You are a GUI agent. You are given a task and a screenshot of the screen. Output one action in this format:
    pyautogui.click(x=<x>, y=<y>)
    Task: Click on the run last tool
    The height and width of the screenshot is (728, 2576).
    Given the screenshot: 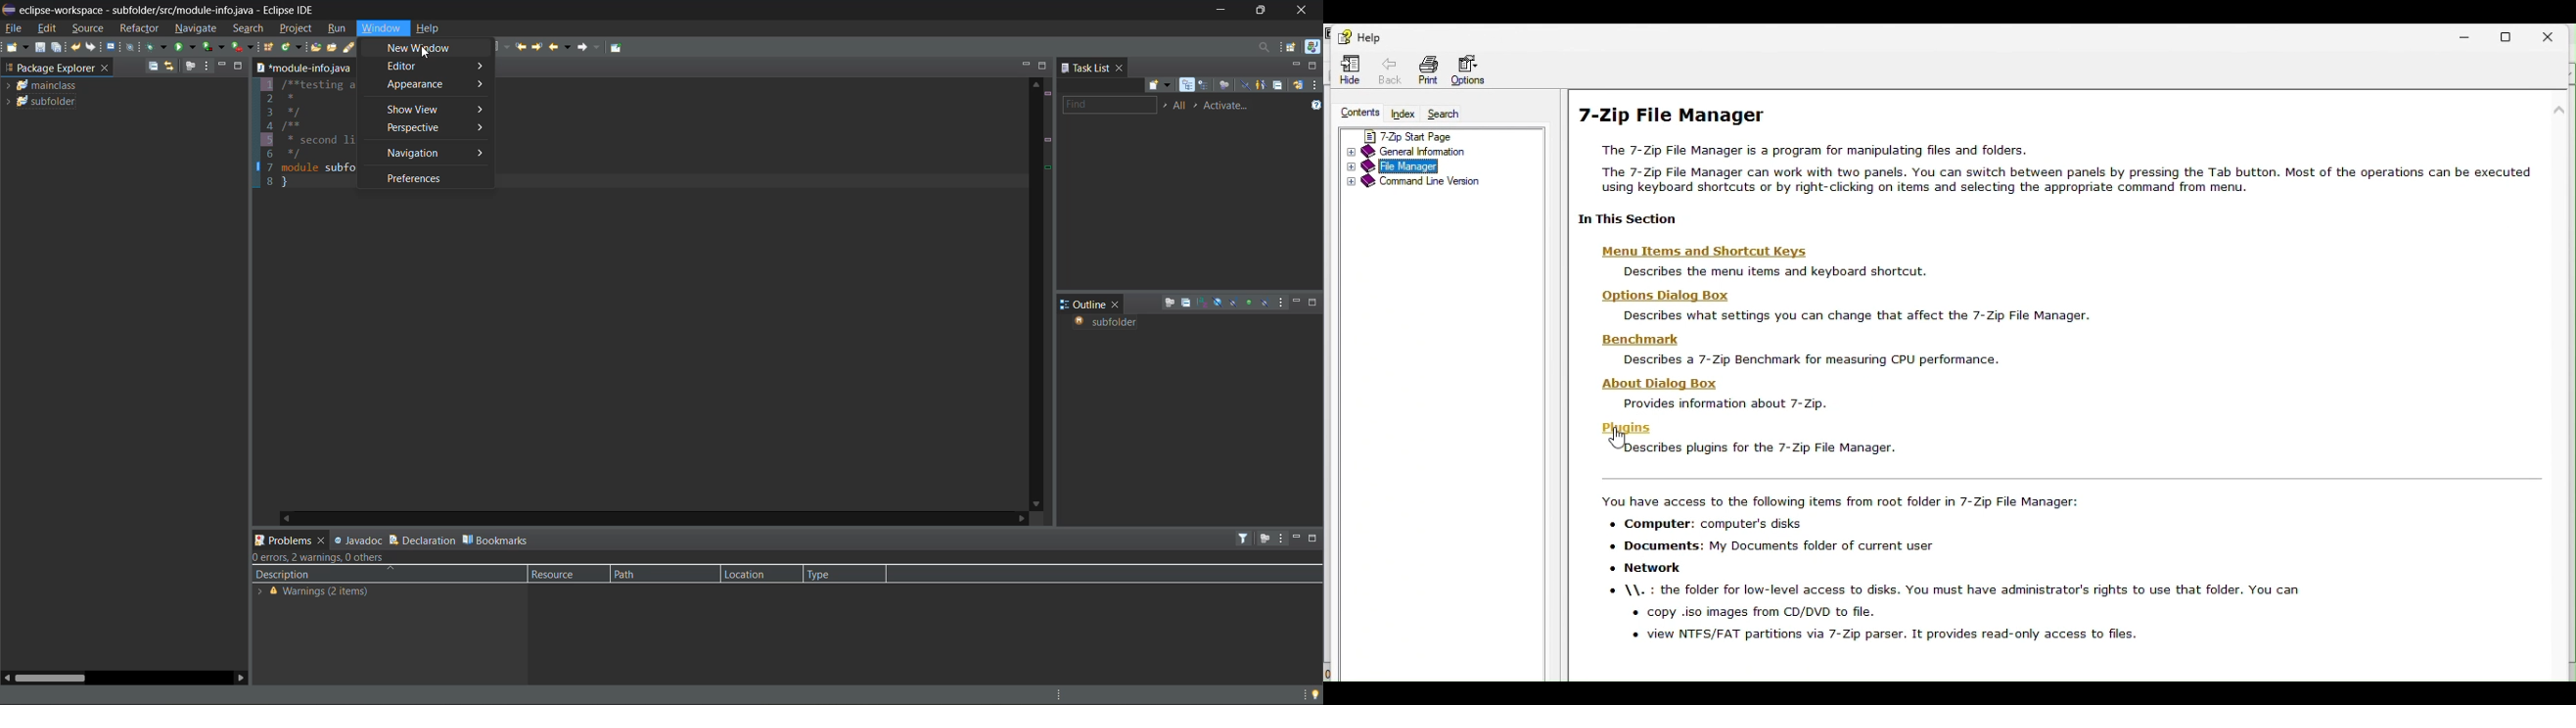 What is the action you would take?
    pyautogui.click(x=243, y=48)
    